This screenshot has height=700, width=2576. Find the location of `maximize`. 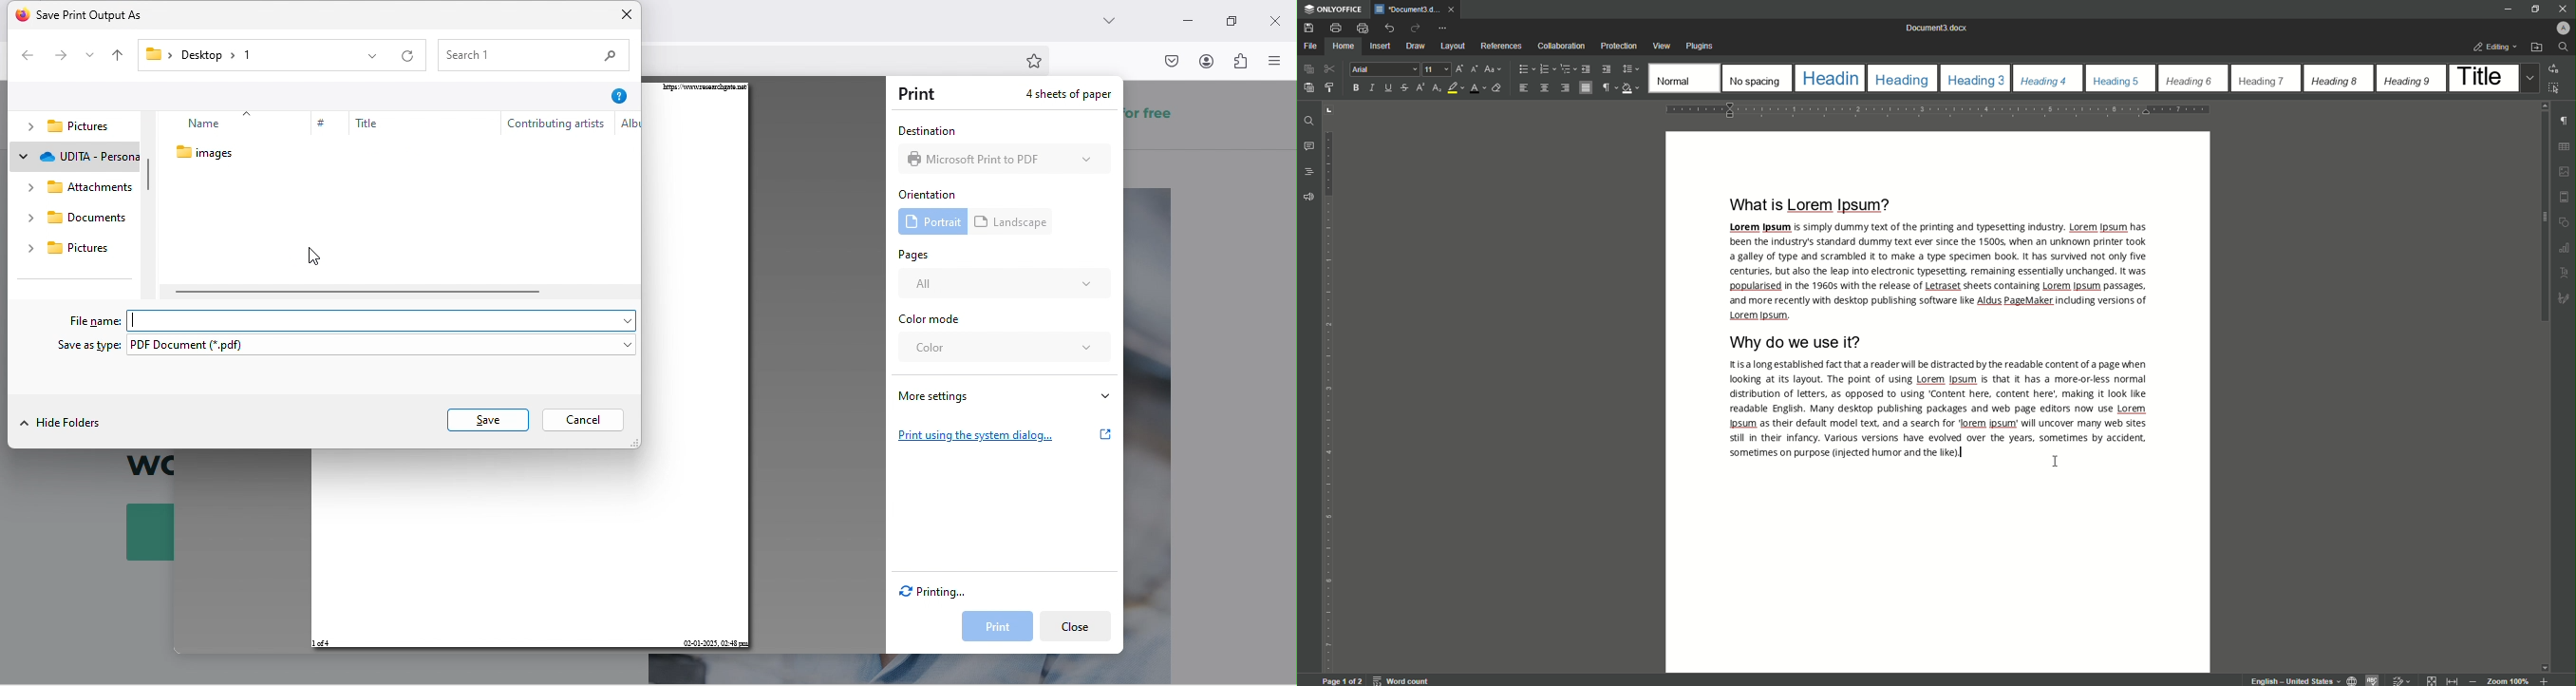

maximize is located at coordinates (1230, 20).